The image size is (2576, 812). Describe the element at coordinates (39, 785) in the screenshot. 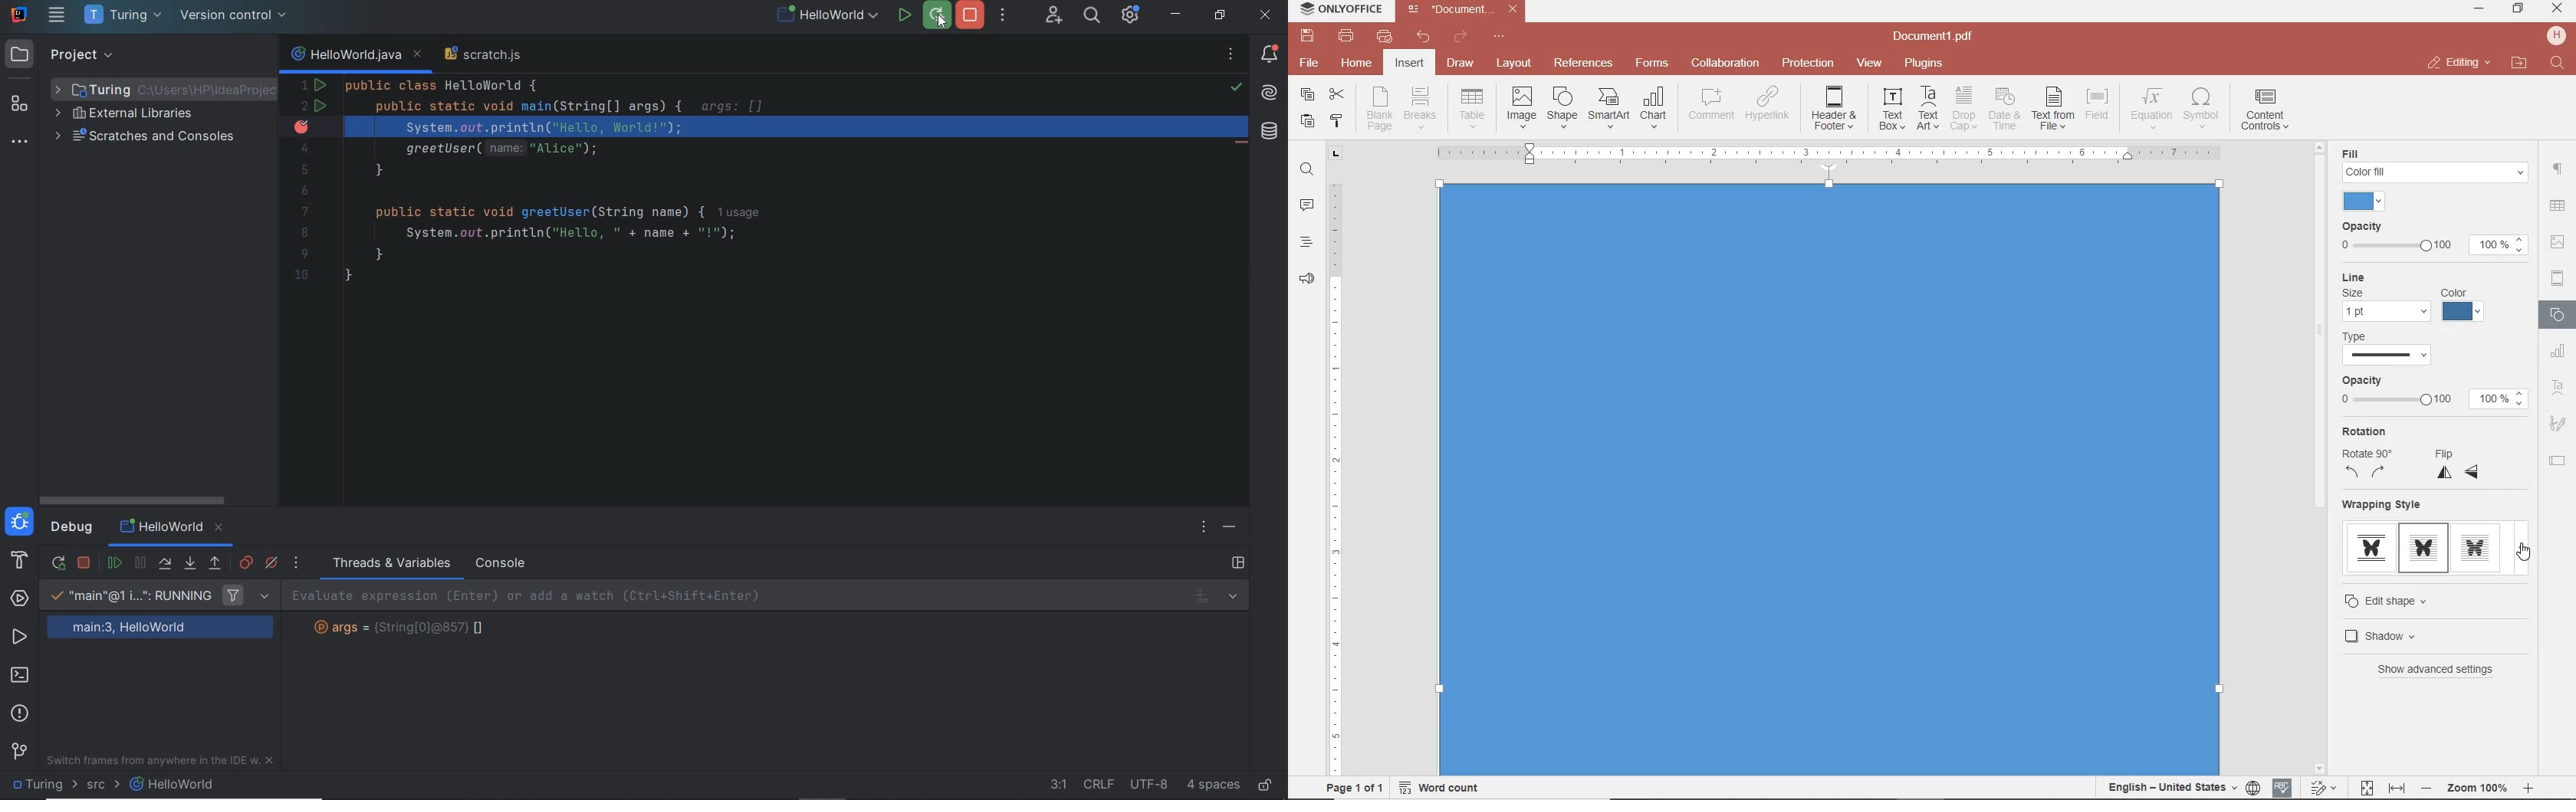

I see `project folder` at that location.